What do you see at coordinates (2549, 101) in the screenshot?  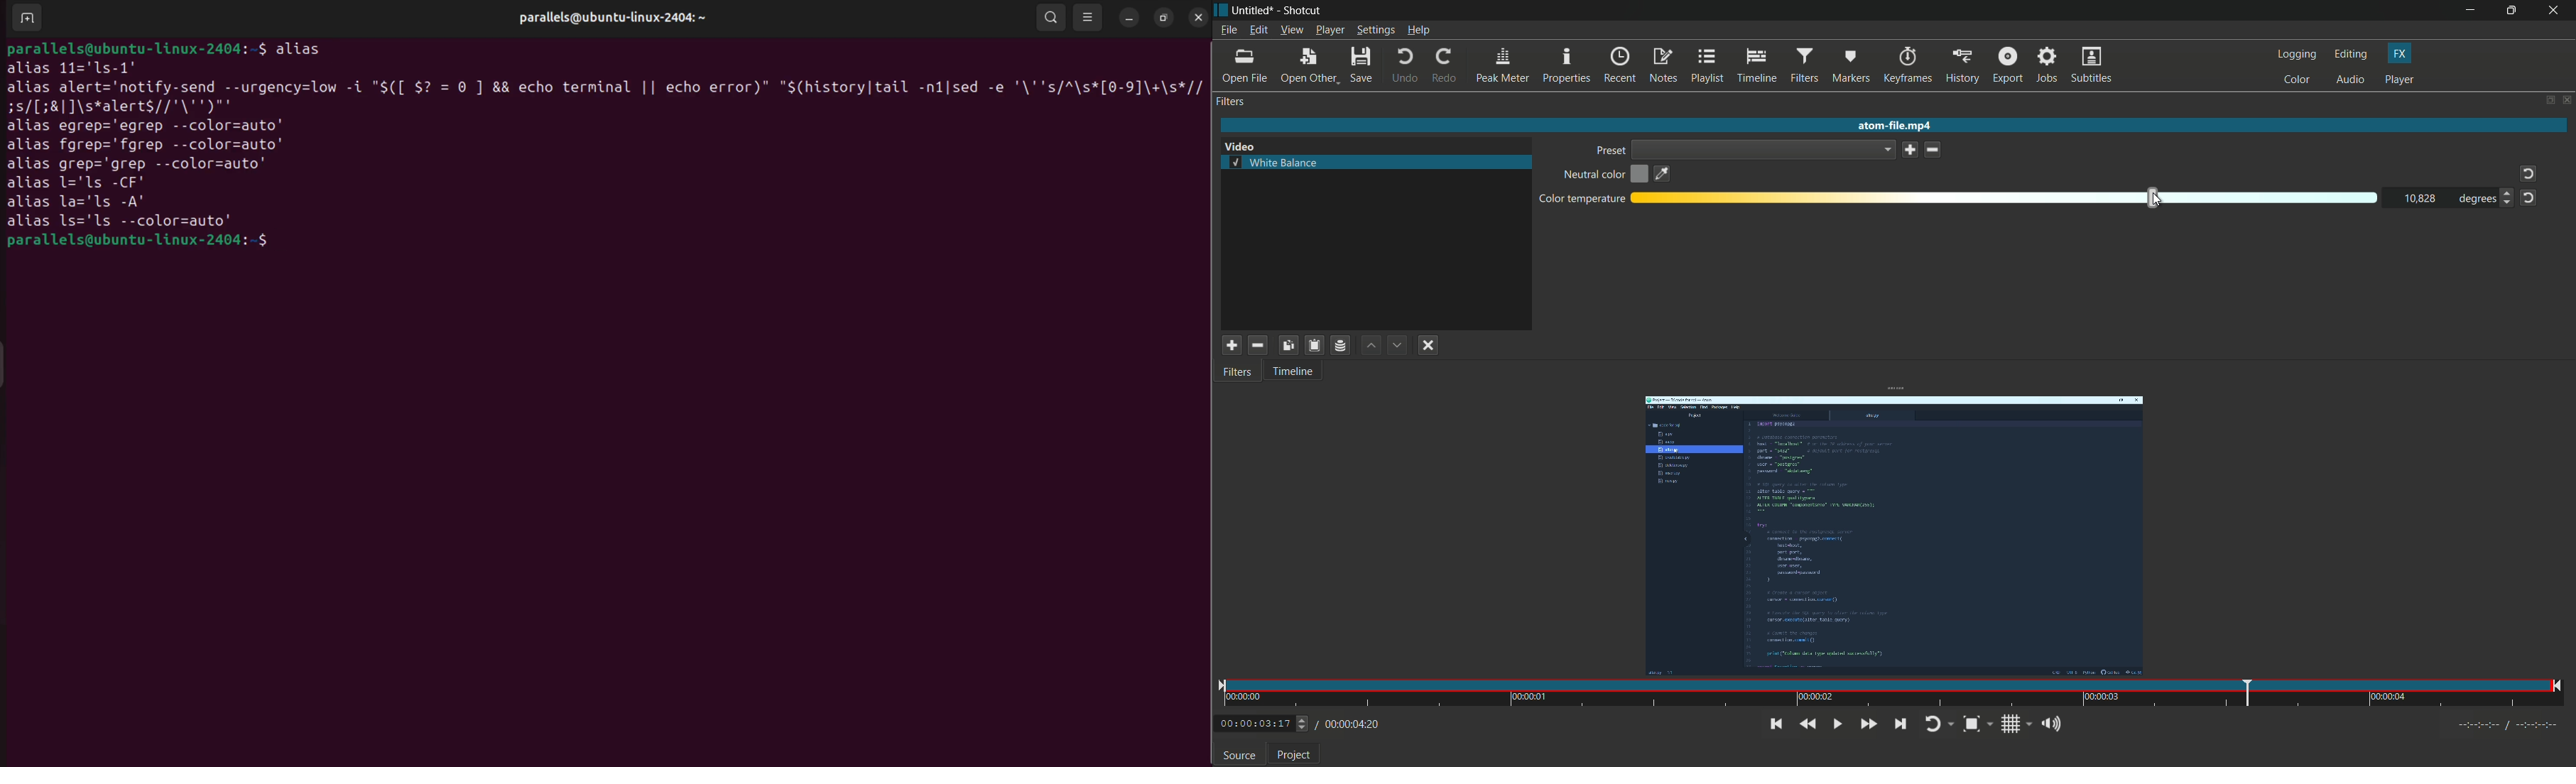 I see `change layout` at bounding box center [2549, 101].